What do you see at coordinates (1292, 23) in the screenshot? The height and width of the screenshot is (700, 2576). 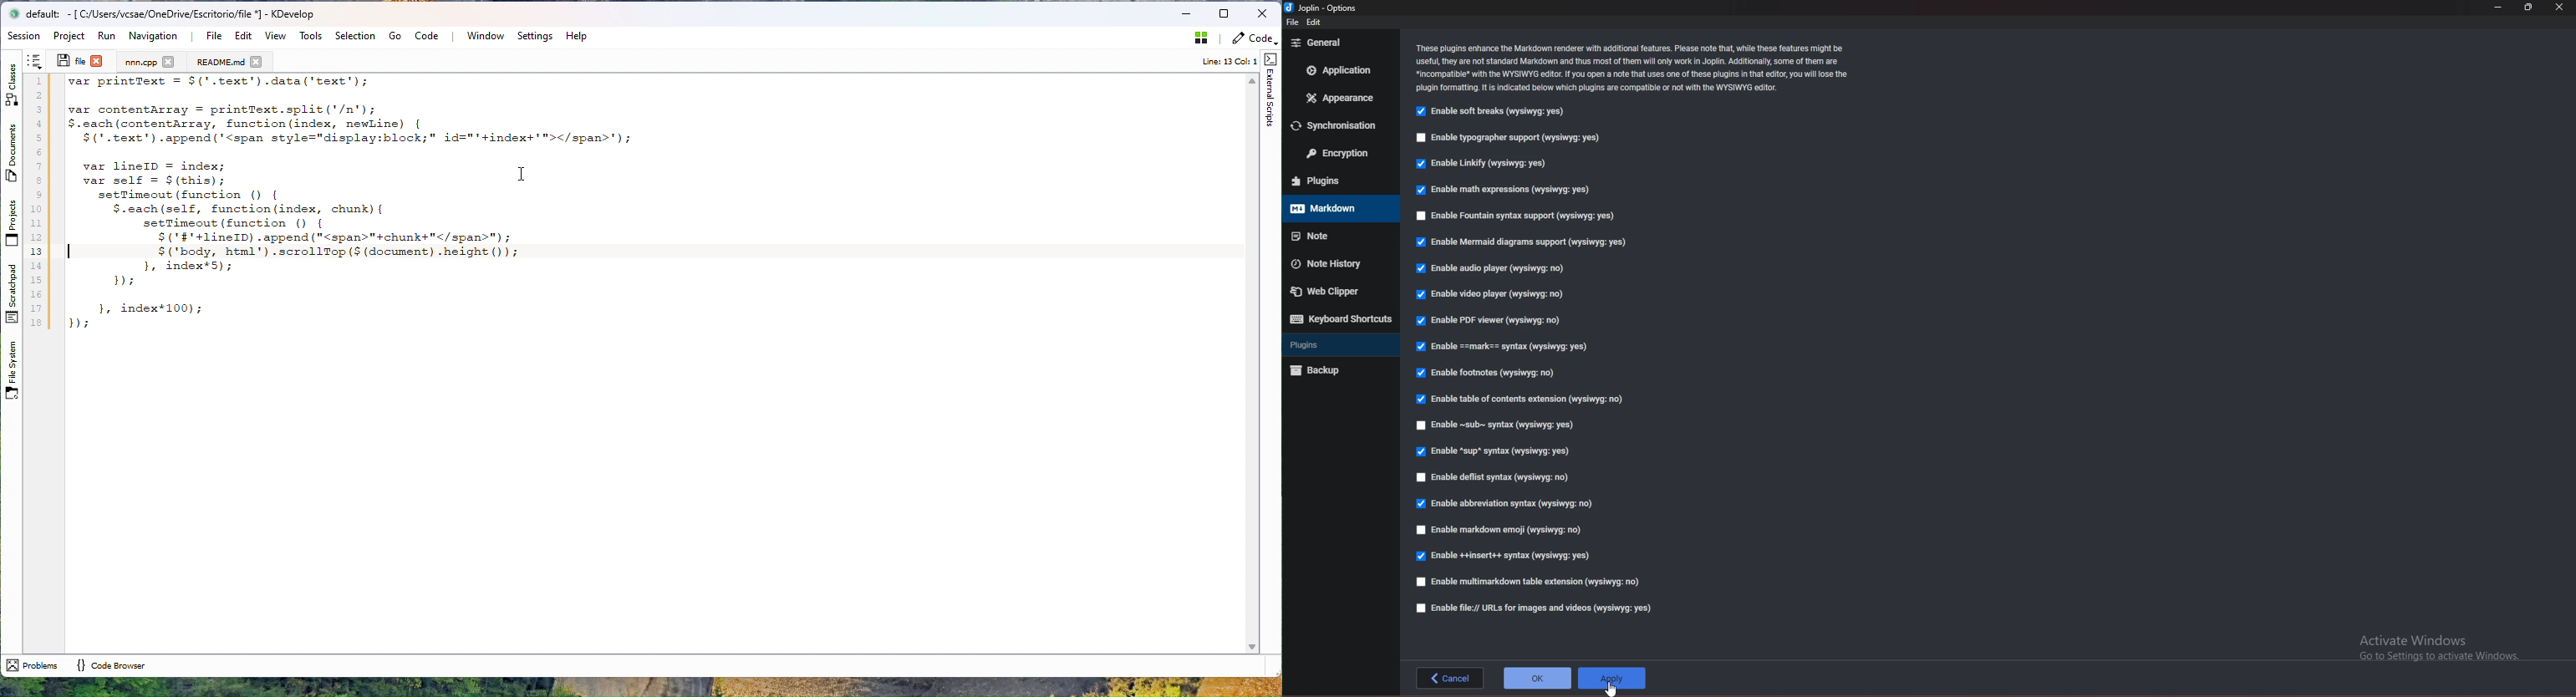 I see `file` at bounding box center [1292, 23].